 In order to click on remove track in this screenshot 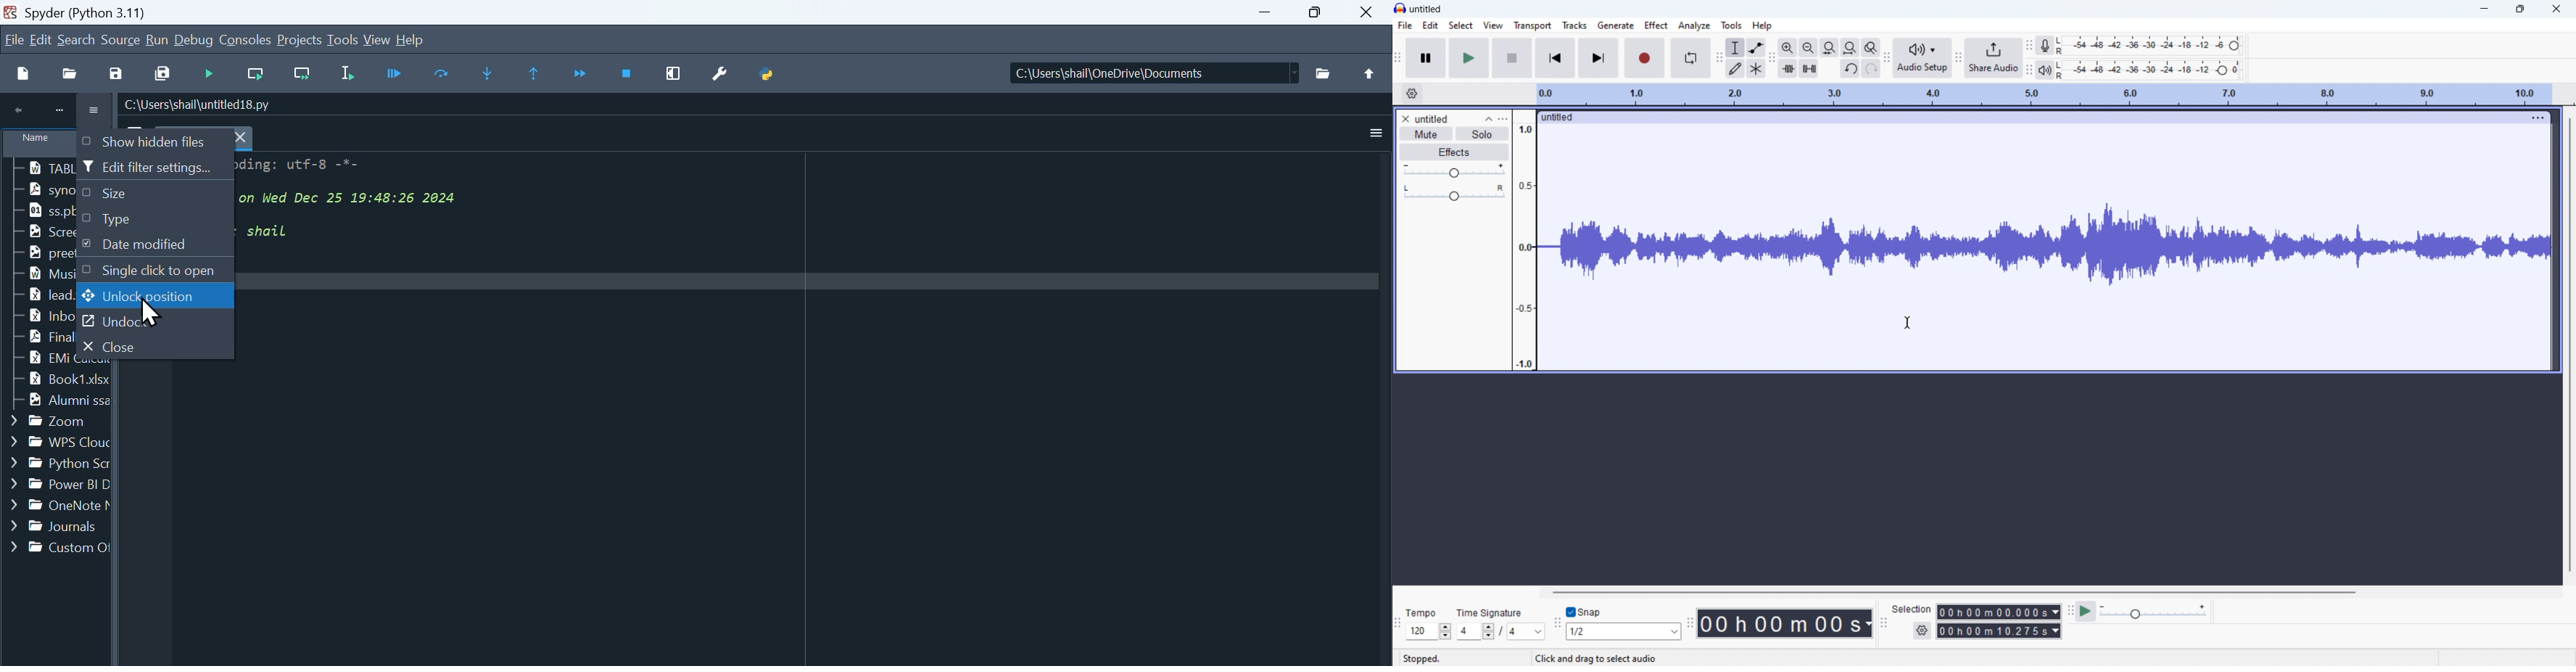, I will do `click(1405, 118)`.